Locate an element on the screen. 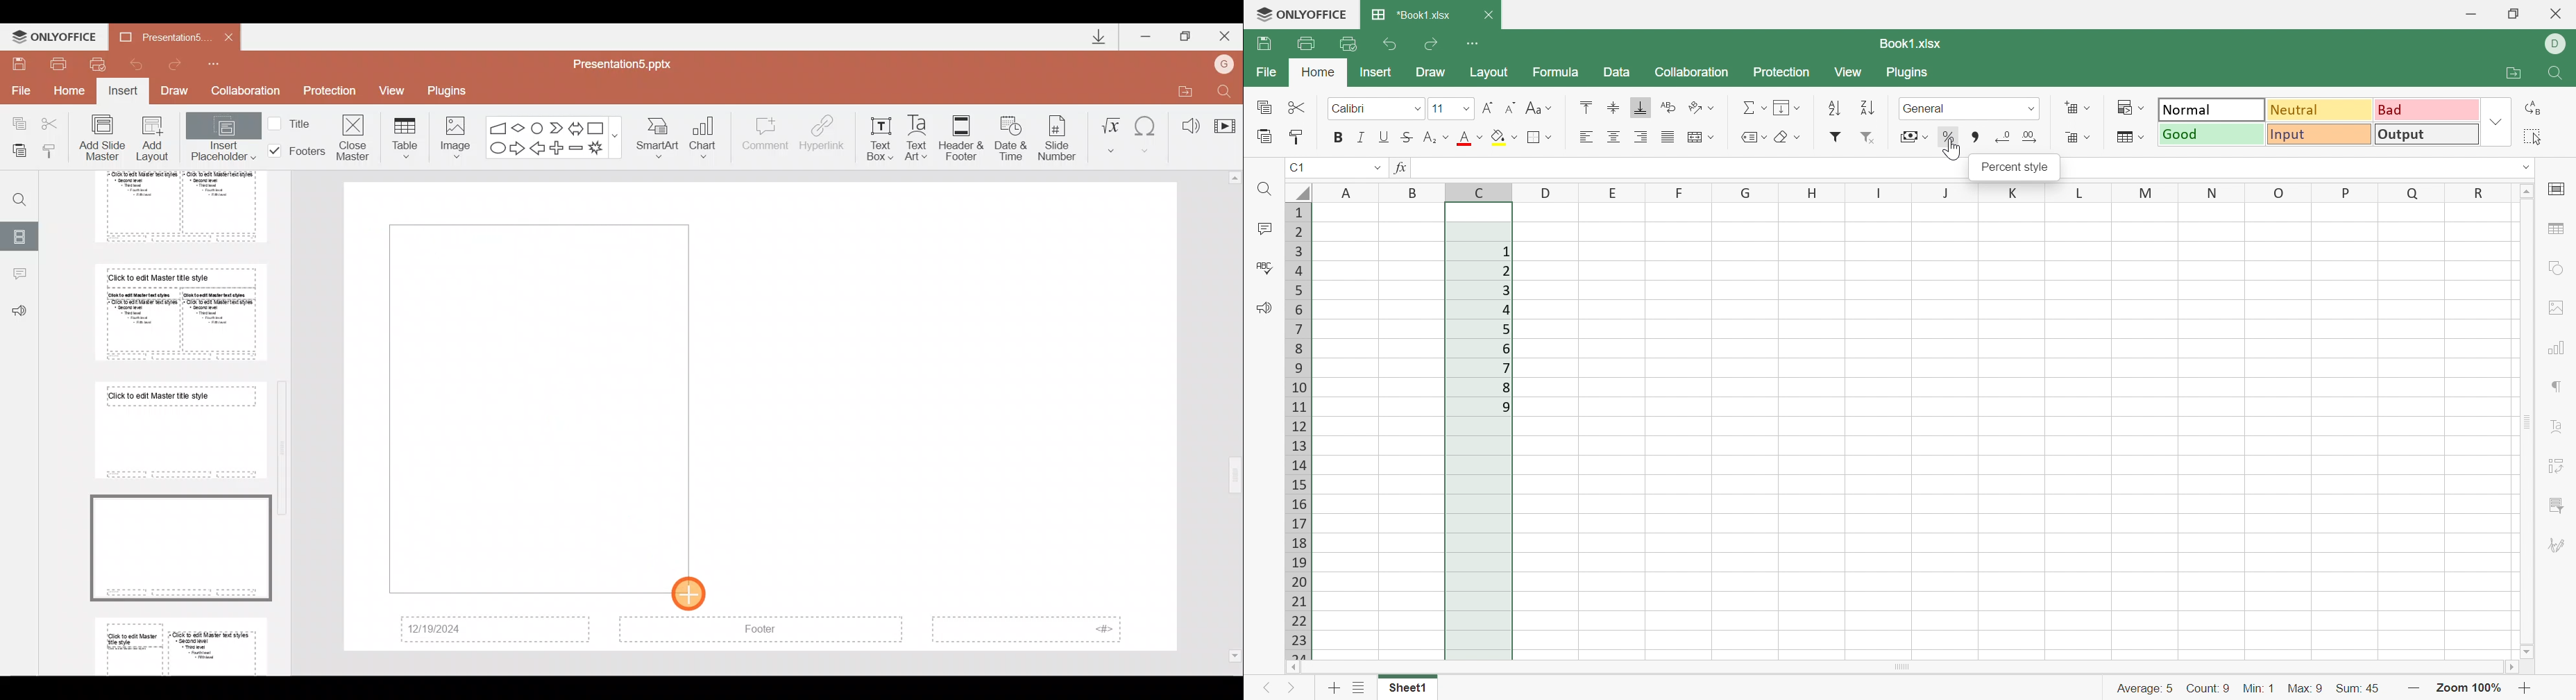 This screenshot has height=700, width=2576. Conditional formatting is located at coordinates (2129, 108).